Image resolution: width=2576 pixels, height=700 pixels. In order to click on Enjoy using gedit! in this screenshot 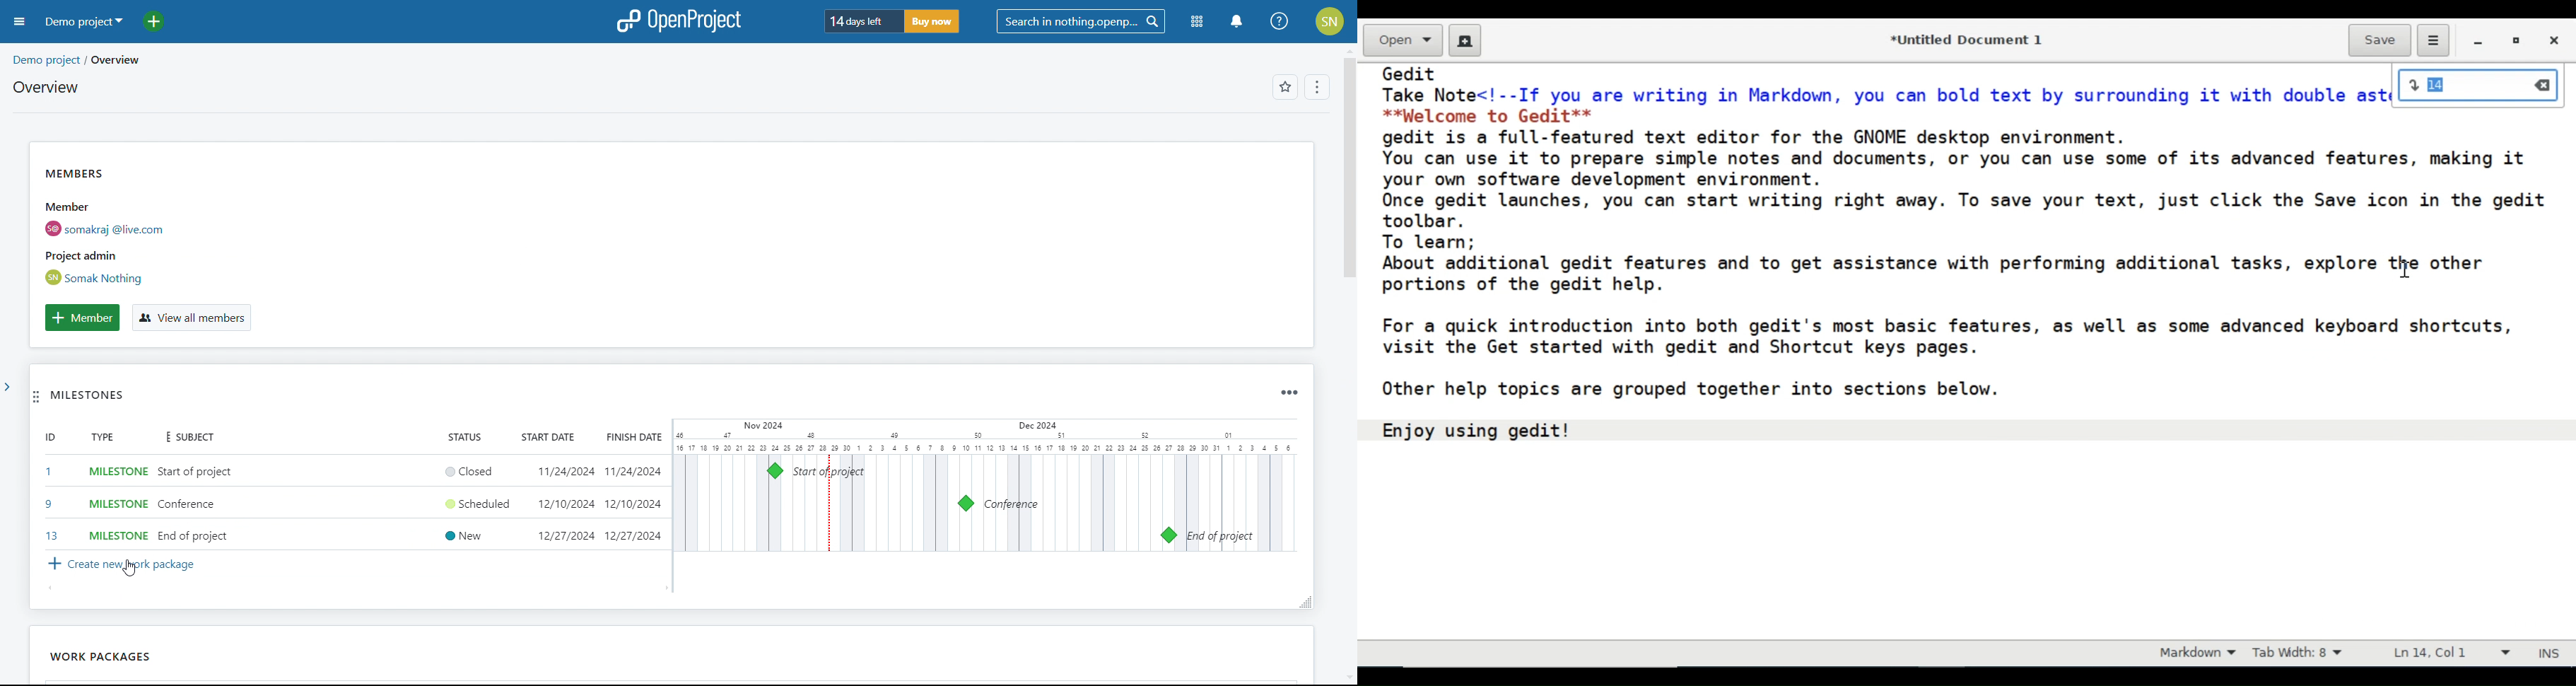, I will do `click(1477, 430)`.